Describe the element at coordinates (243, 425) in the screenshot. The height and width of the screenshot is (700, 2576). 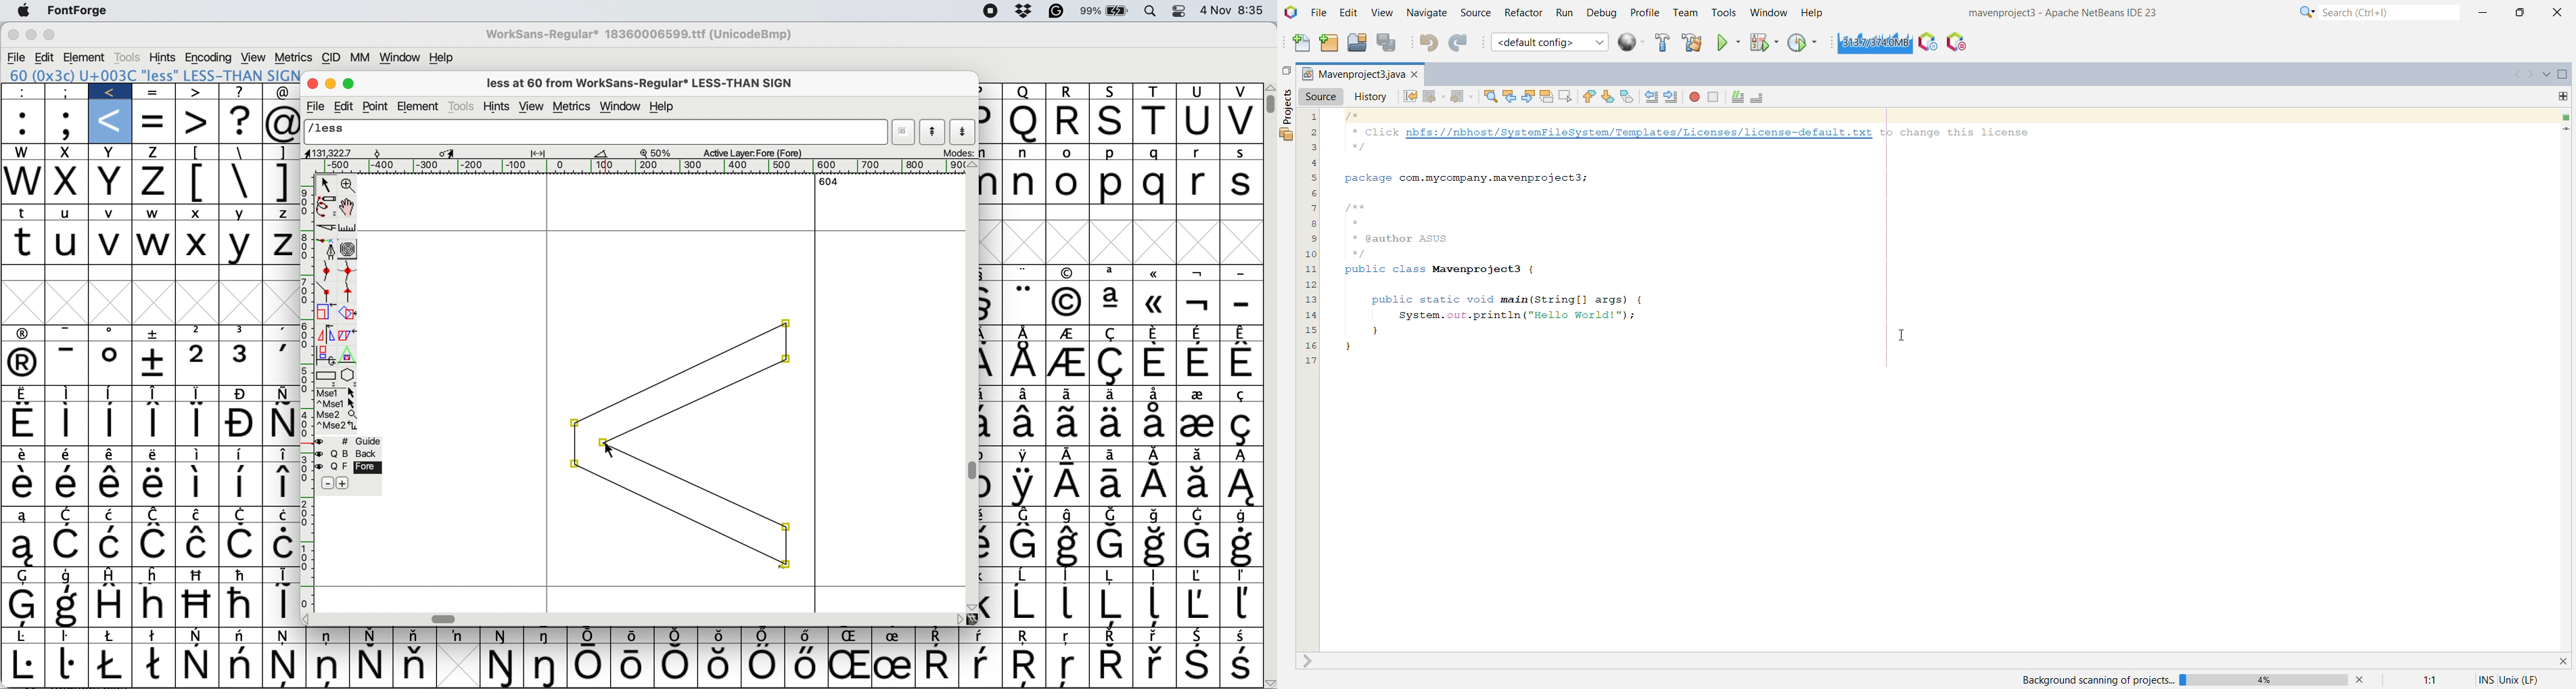
I see `Symbol` at that location.